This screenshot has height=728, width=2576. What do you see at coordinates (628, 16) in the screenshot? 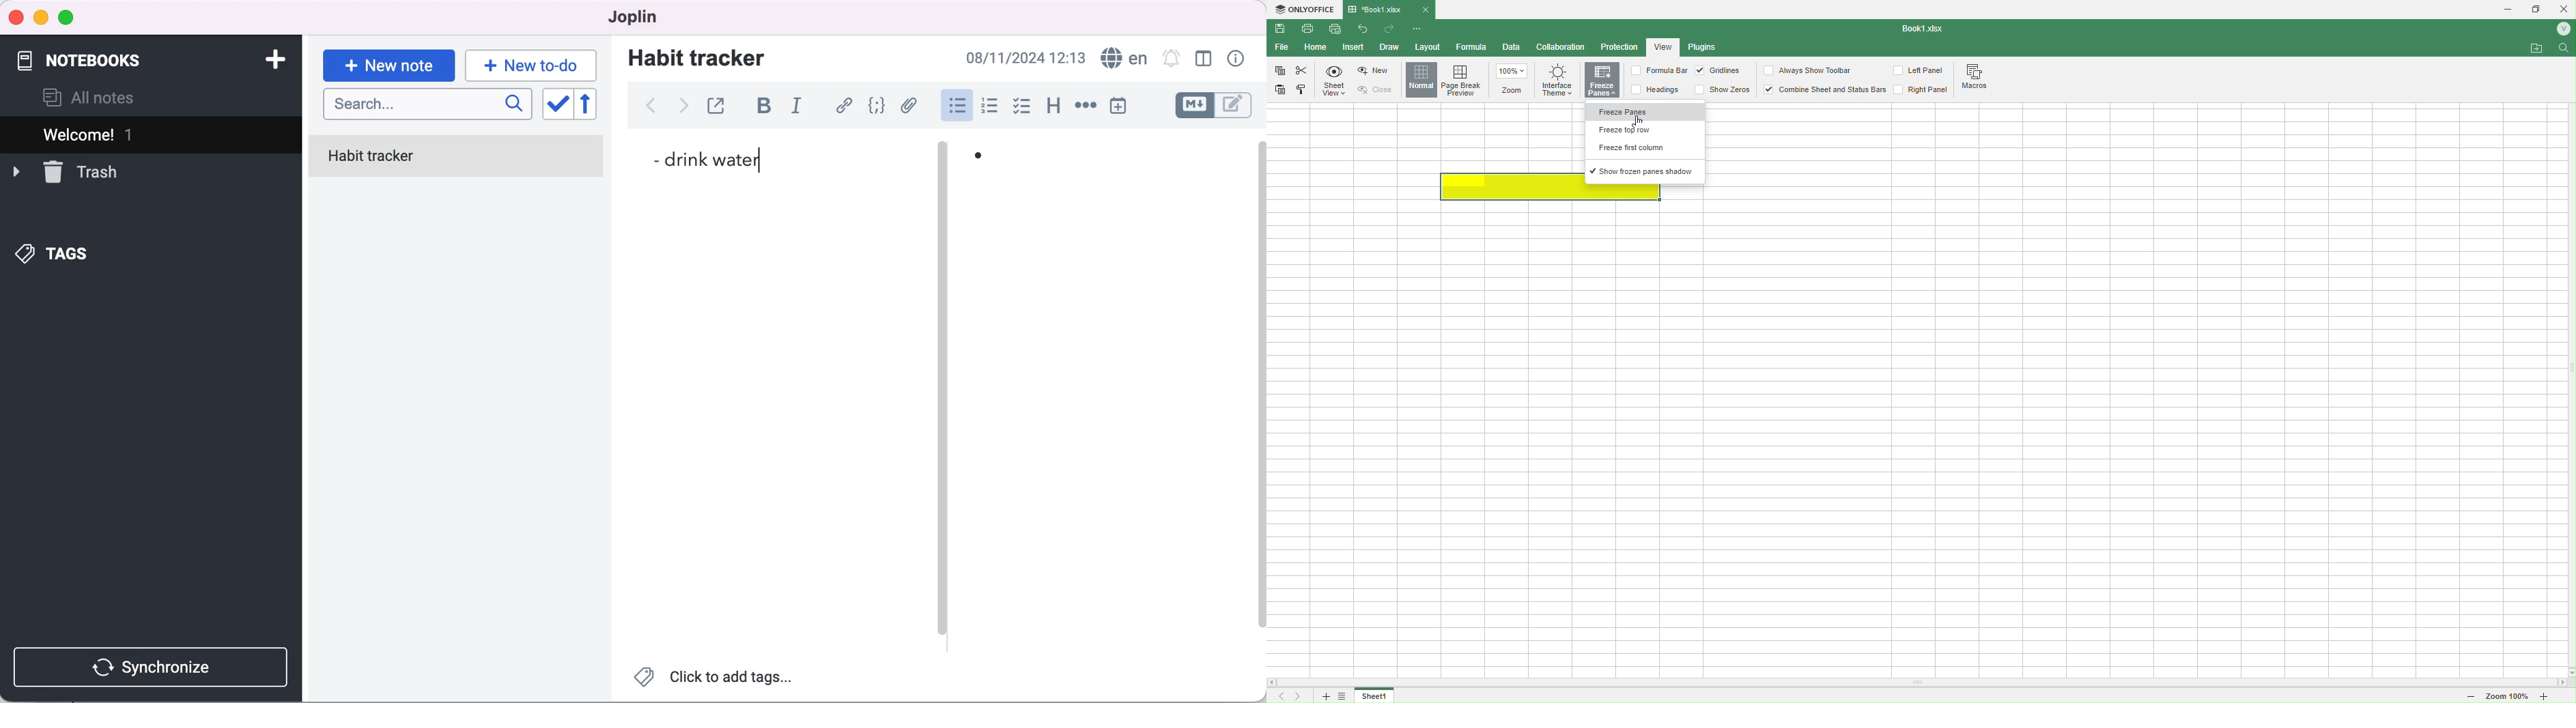
I see `joplin` at bounding box center [628, 16].